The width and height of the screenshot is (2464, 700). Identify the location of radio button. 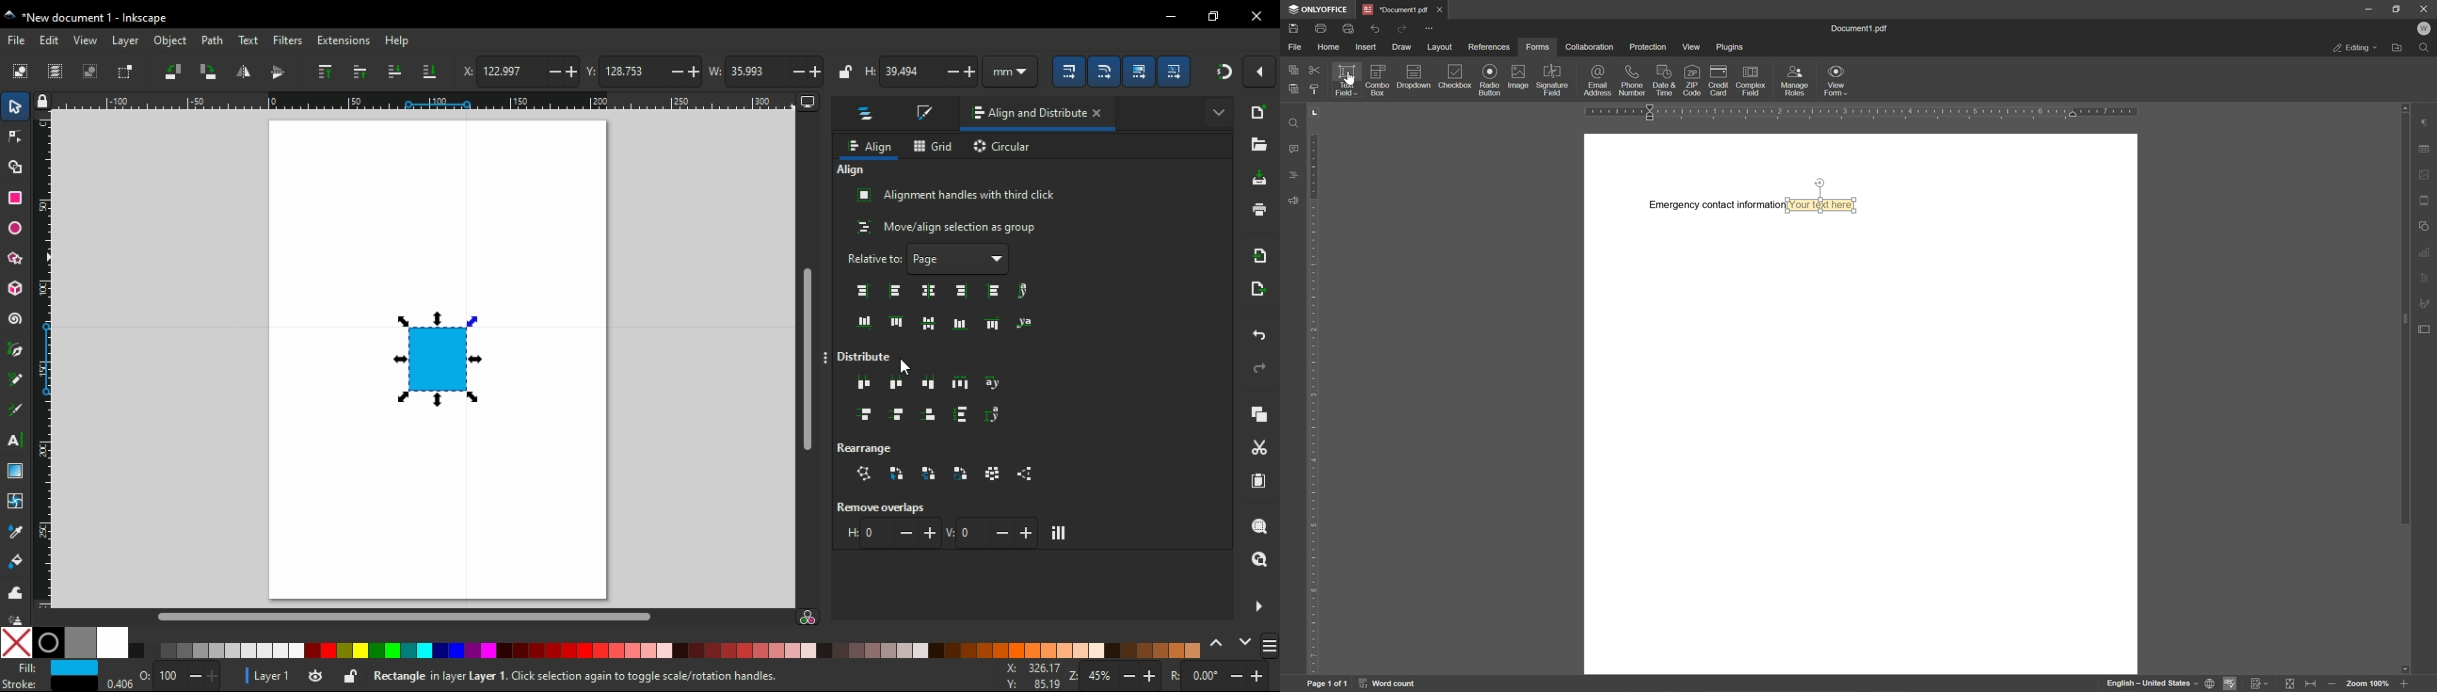
(1491, 80).